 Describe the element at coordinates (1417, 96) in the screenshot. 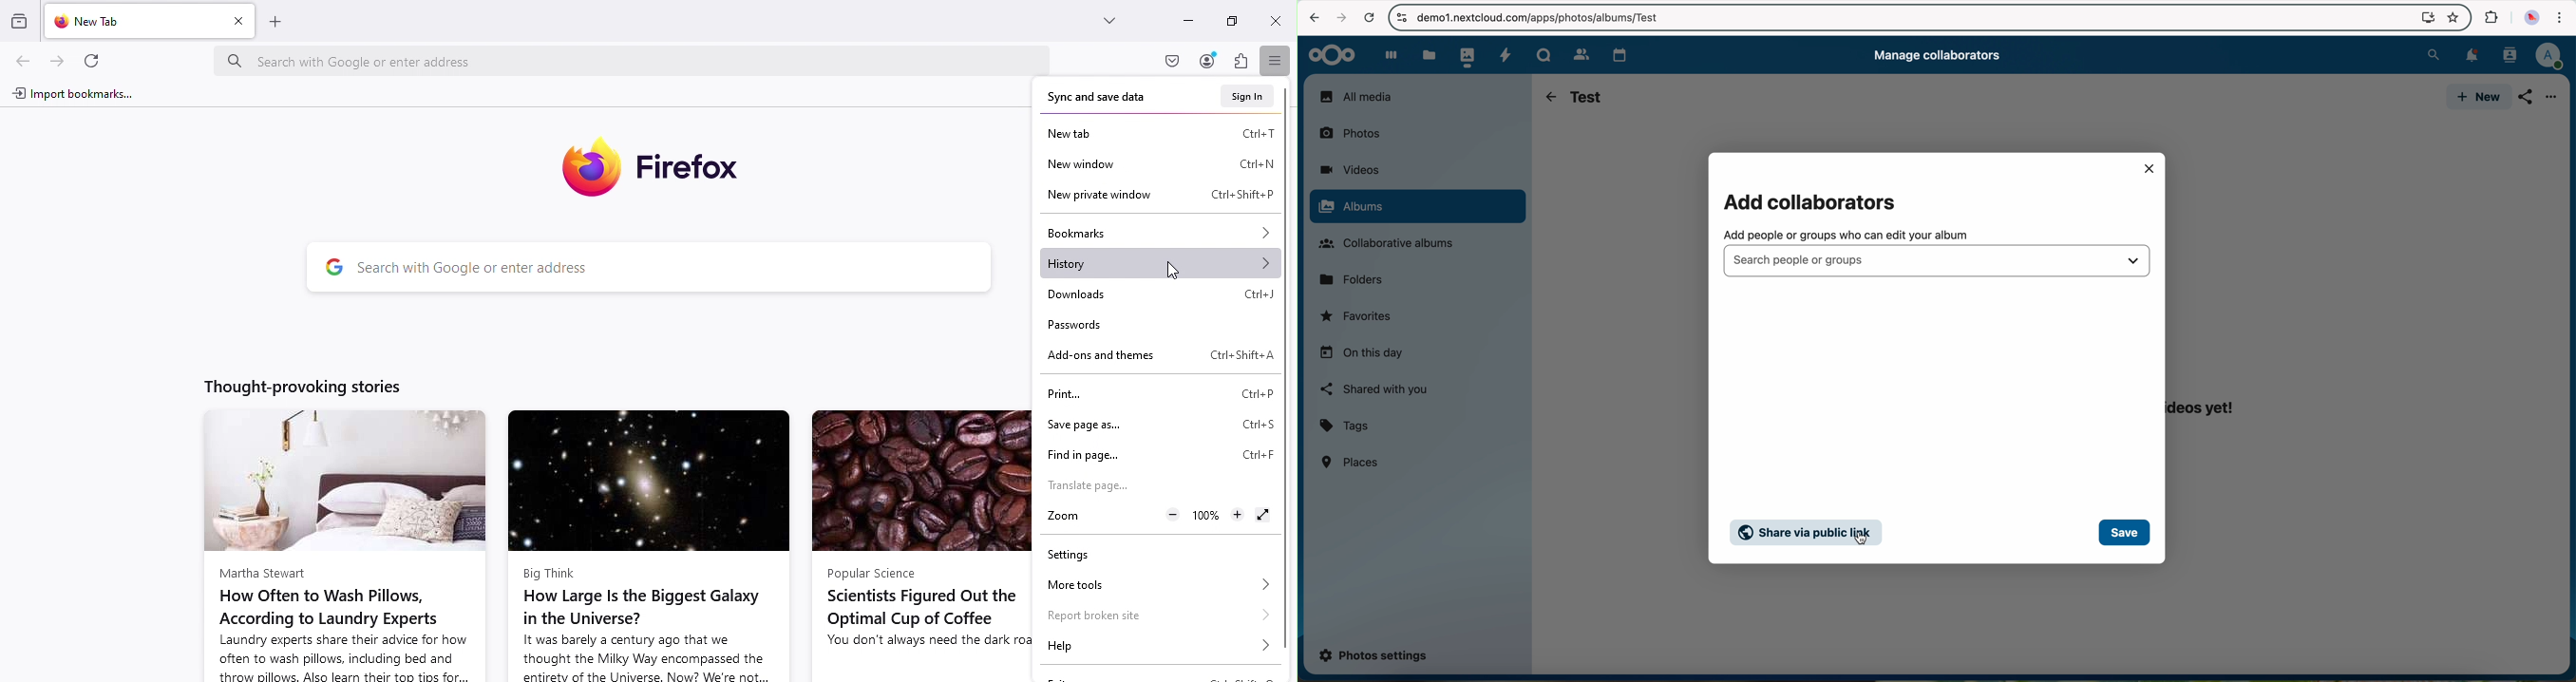

I see `all media` at that location.